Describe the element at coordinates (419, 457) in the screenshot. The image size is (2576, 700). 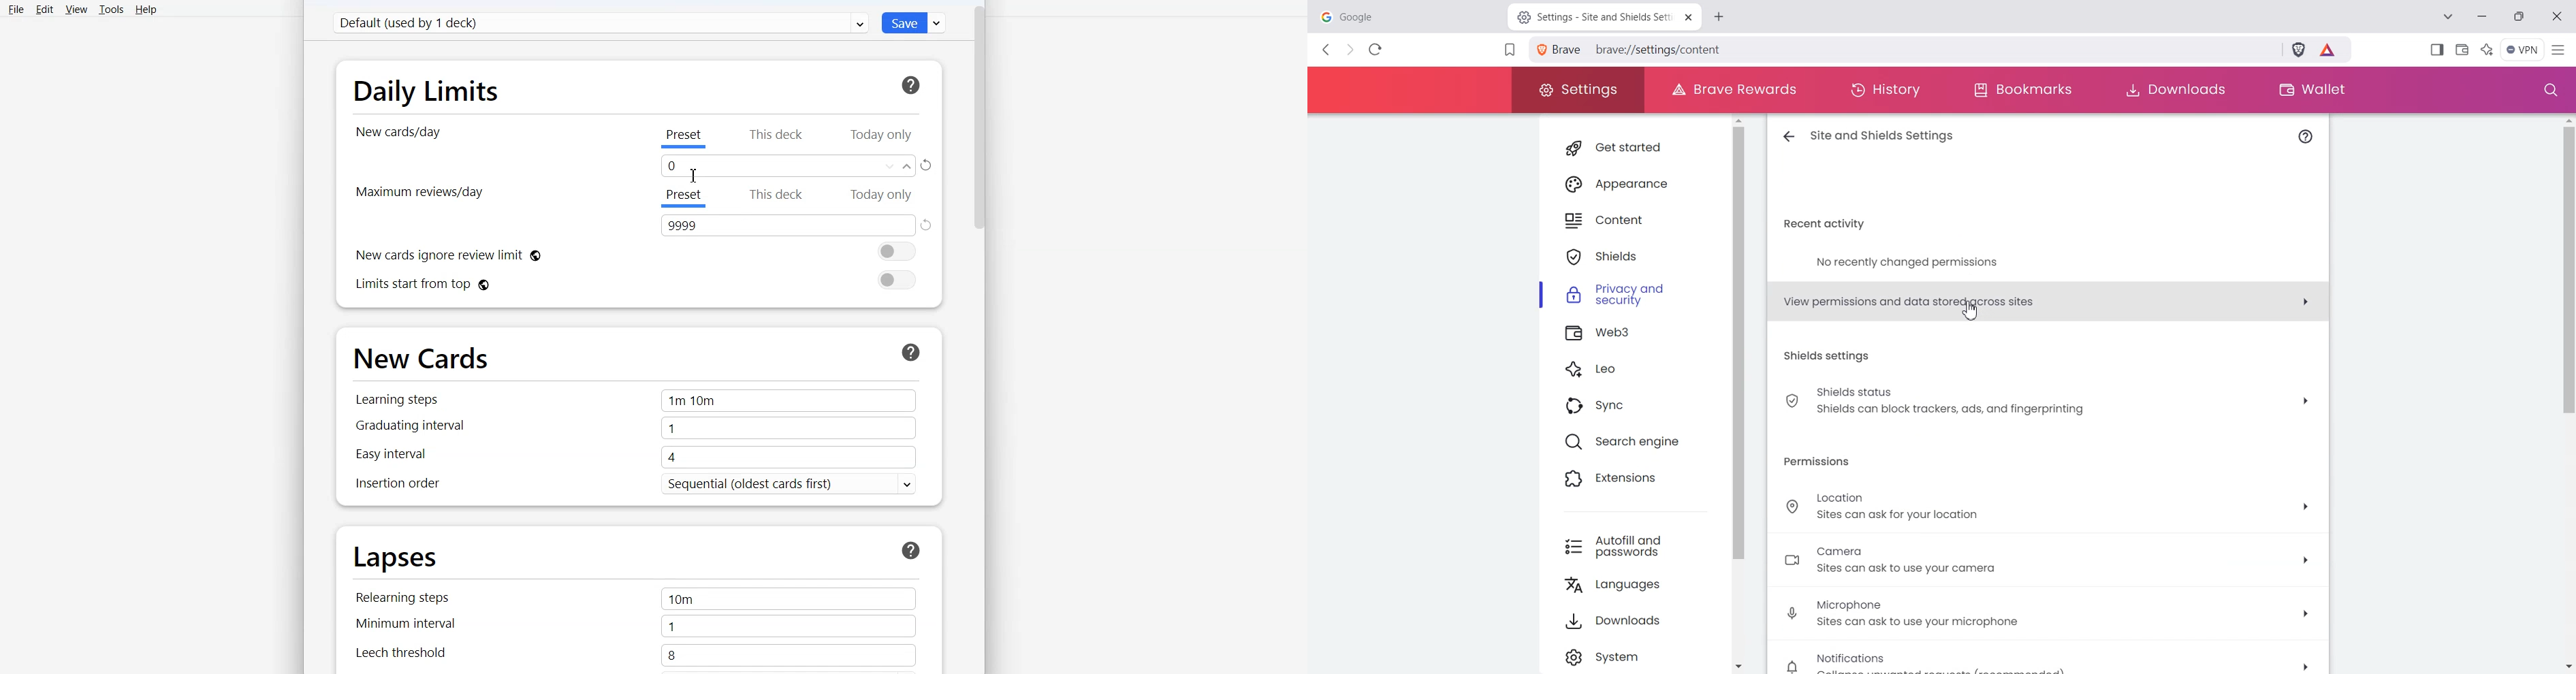
I see `Easy interval` at that location.